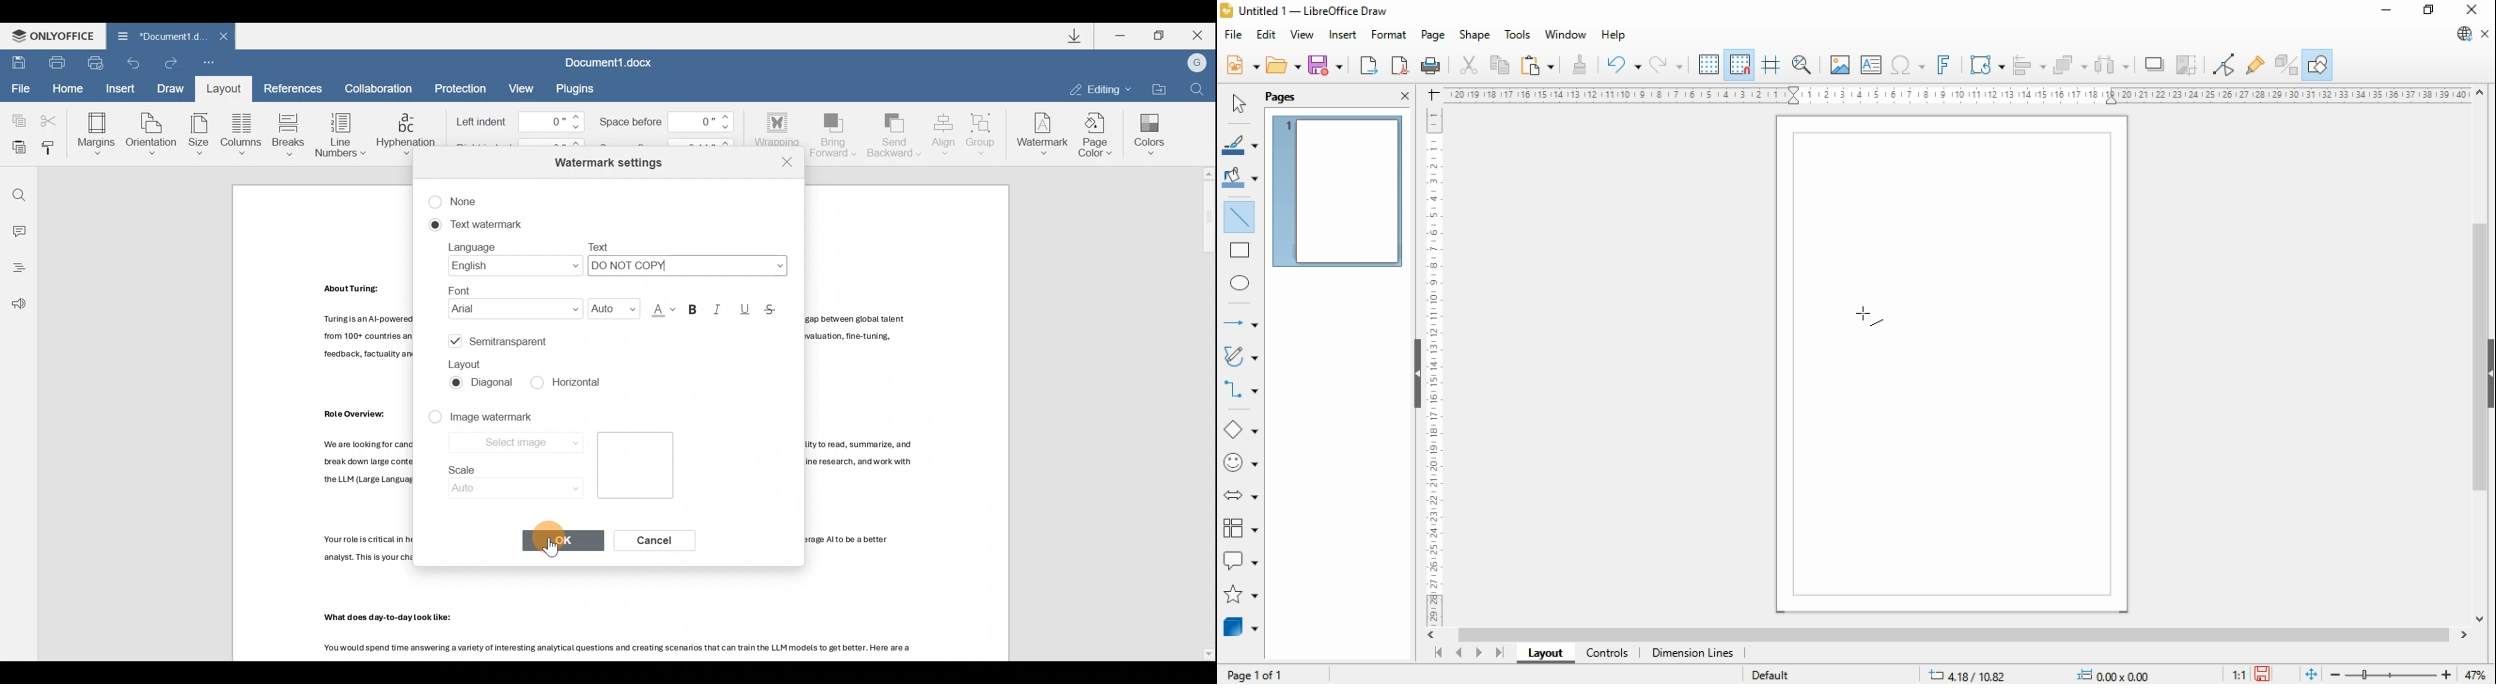 The width and height of the screenshot is (2520, 700). I want to click on File, so click(18, 89).